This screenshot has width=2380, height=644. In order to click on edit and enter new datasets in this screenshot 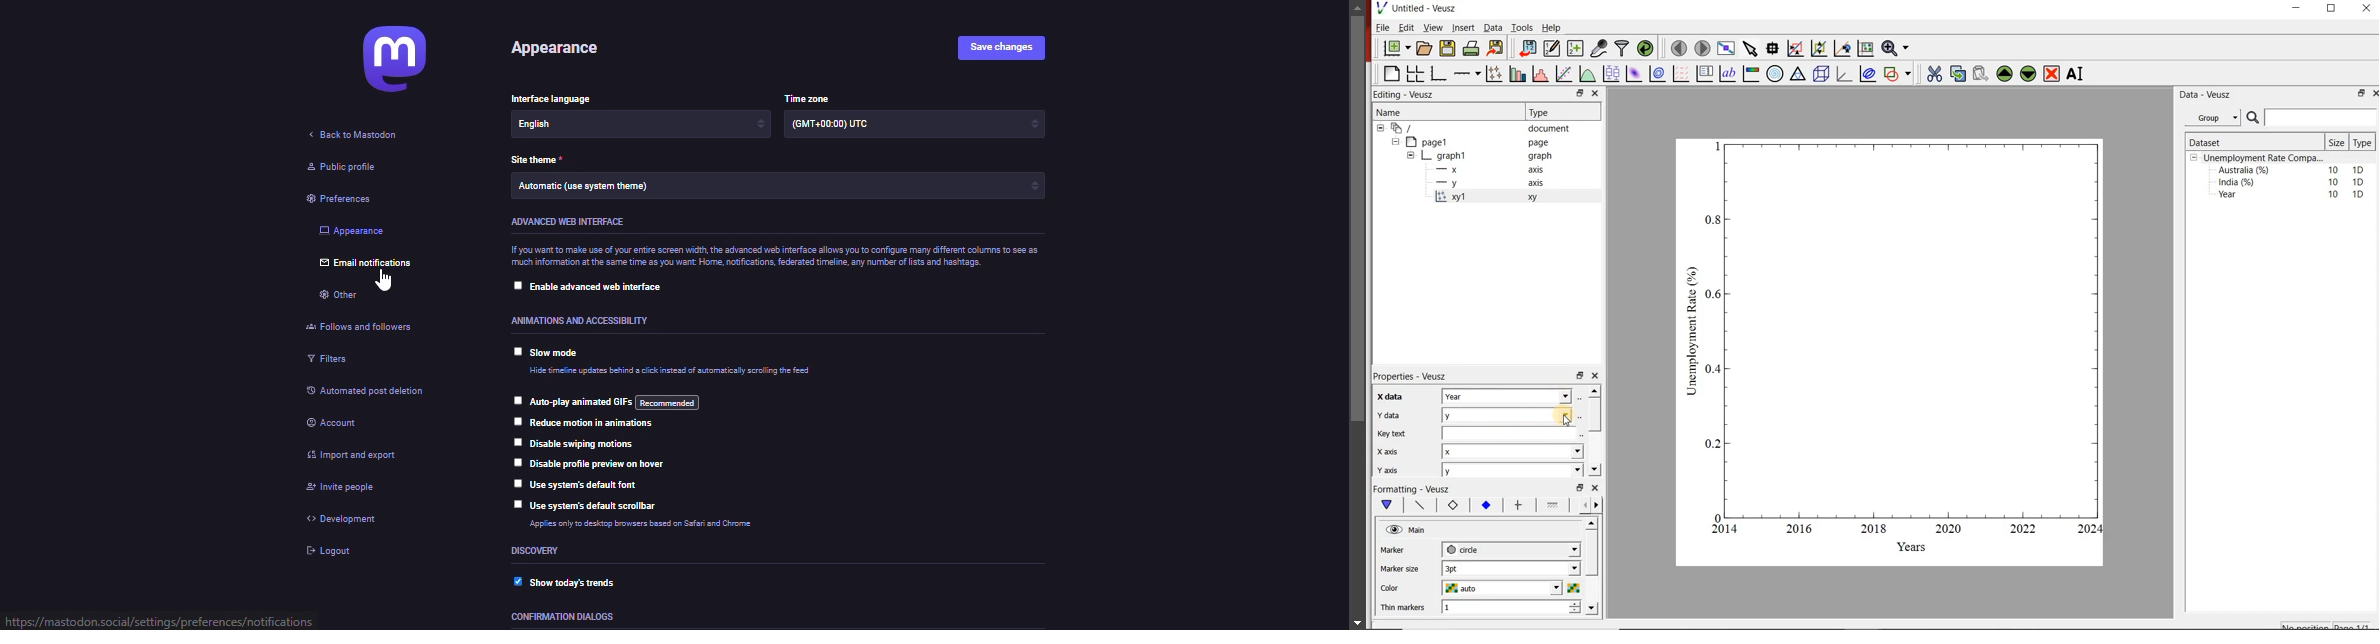, I will do `click(1553, 47)`.